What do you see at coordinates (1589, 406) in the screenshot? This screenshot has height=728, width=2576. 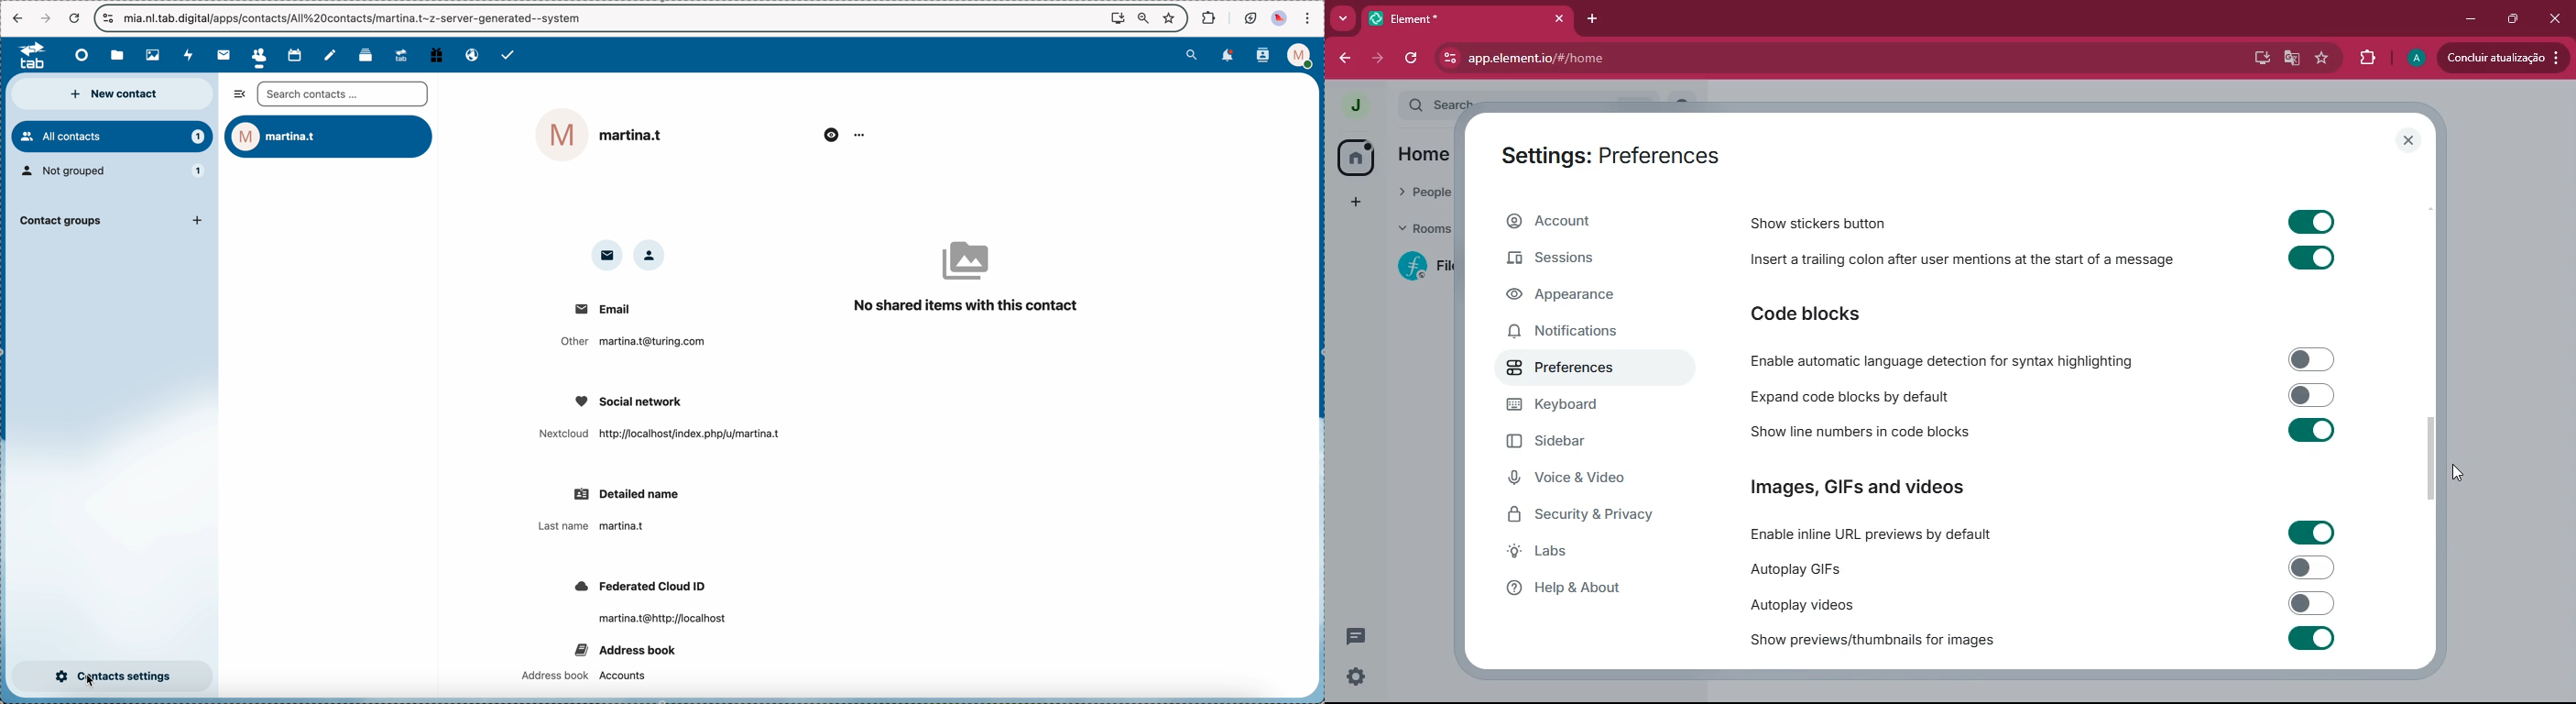 I see `keyboard` at bounding box center [1589, 406].